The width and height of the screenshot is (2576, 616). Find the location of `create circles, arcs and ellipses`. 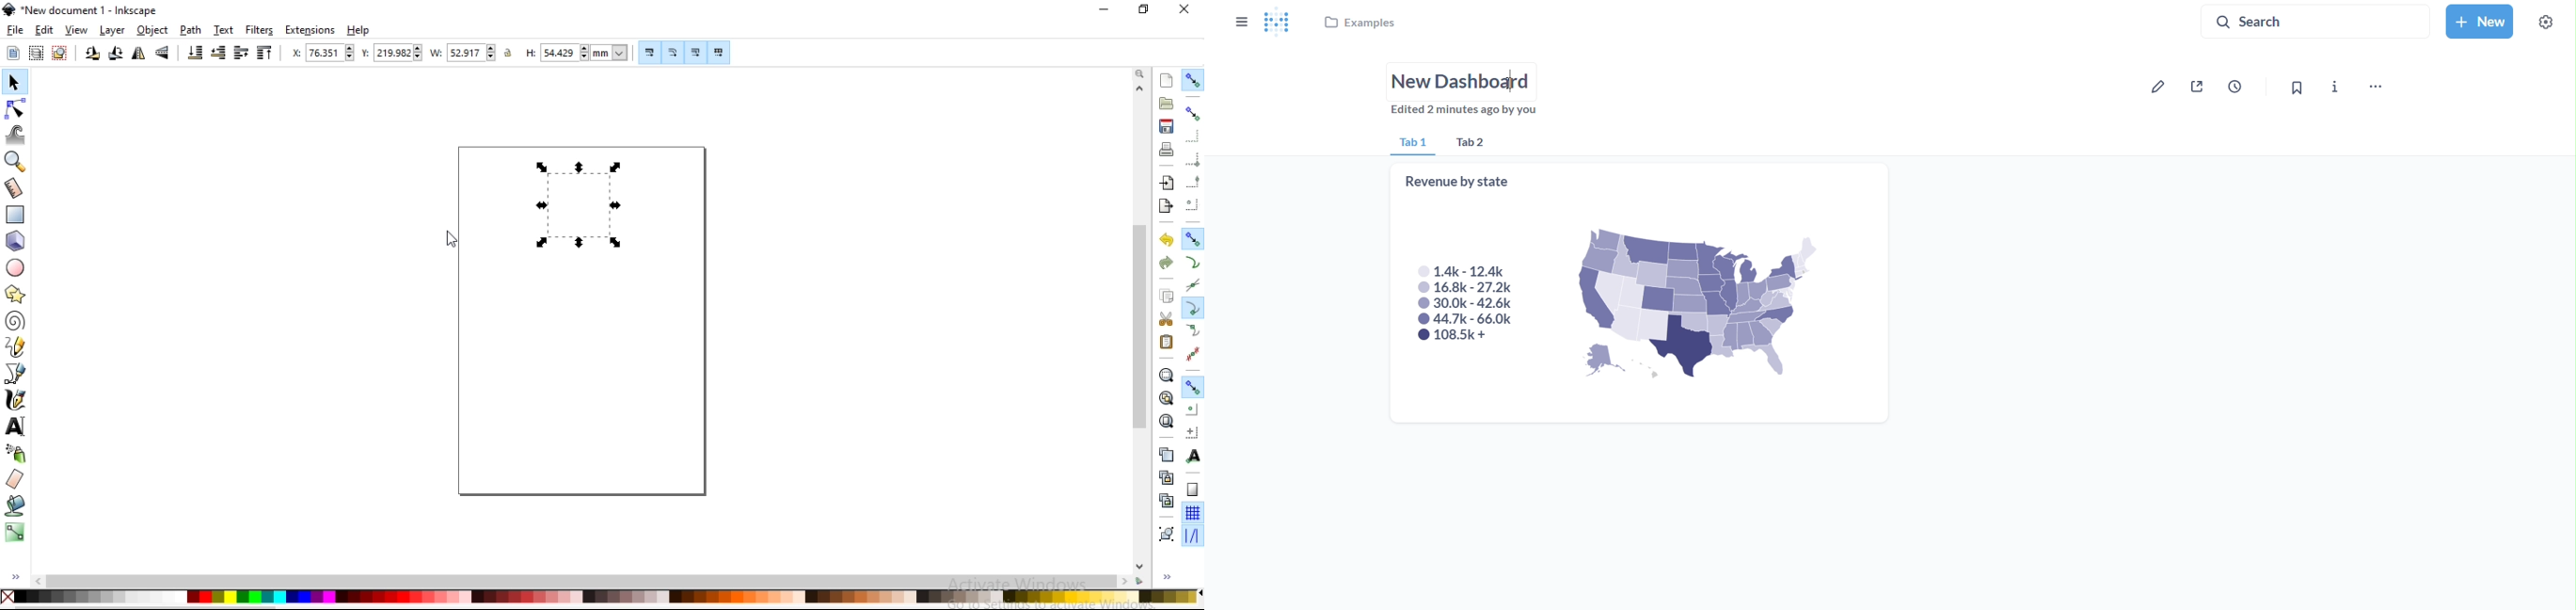

create circles, arcs and ellipses is located at coordinates (17, 268).